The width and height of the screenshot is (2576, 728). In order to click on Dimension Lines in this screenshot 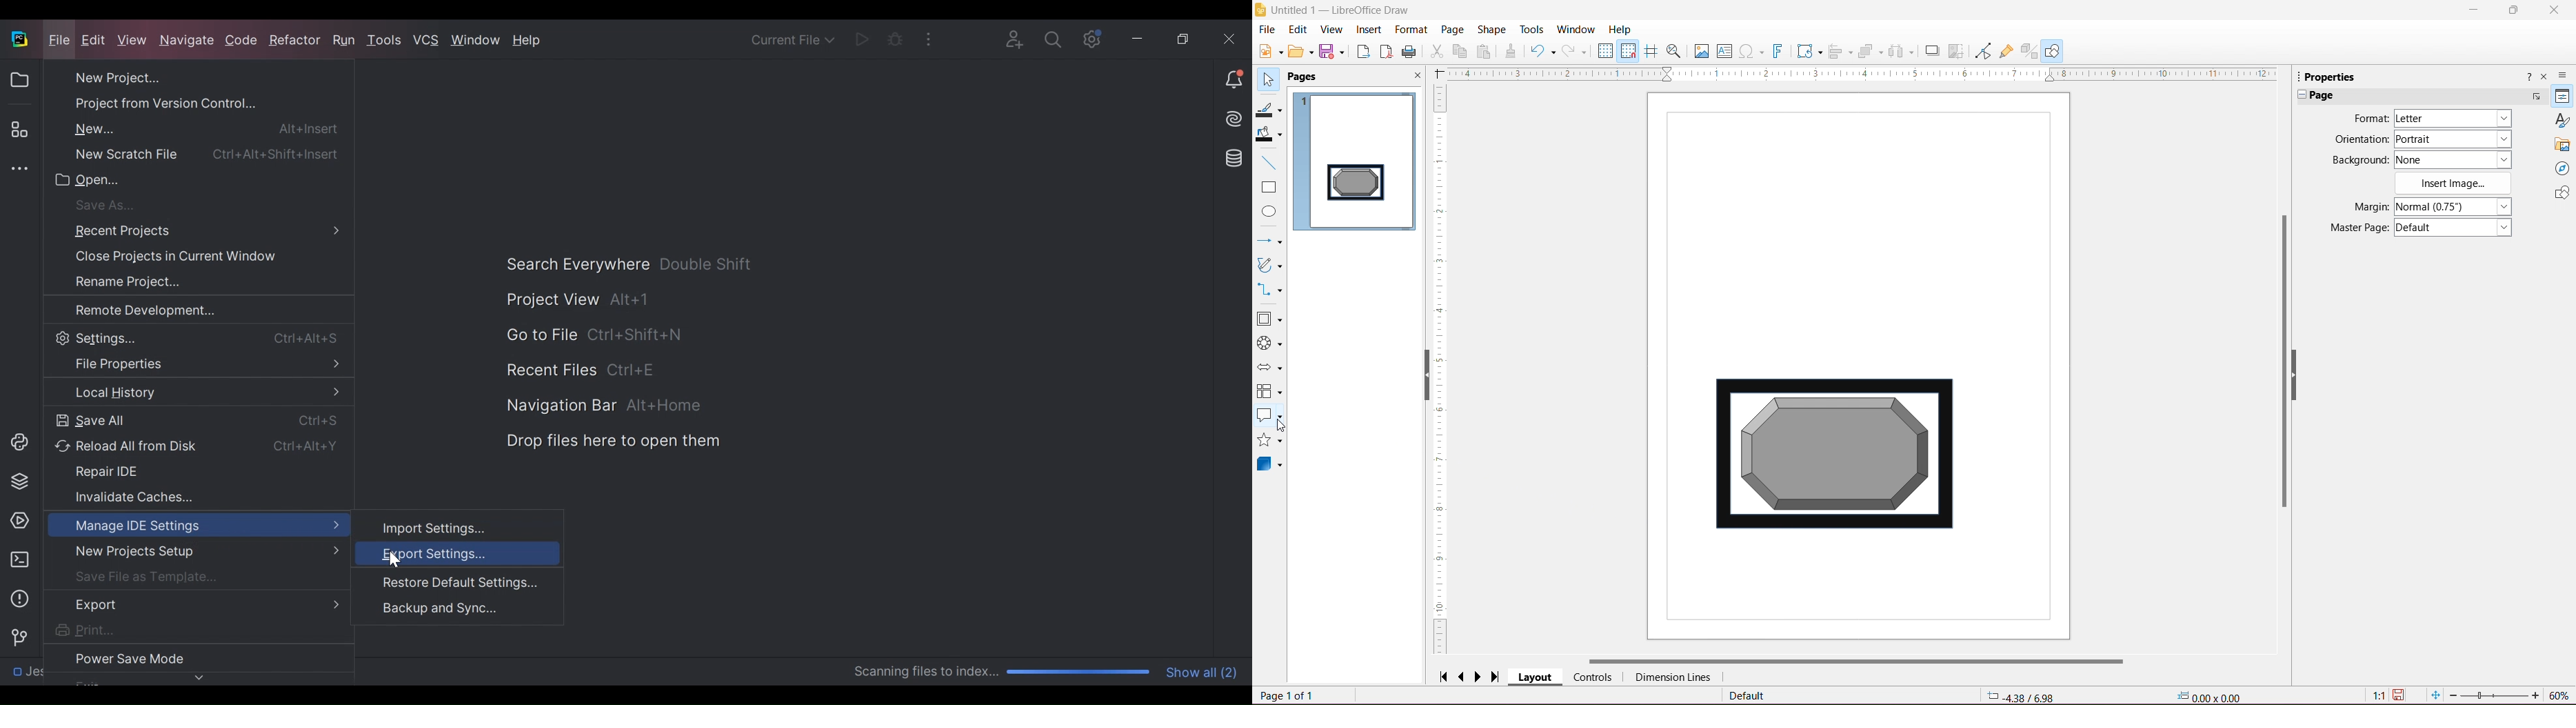, I will do `click(1672, 677)`.